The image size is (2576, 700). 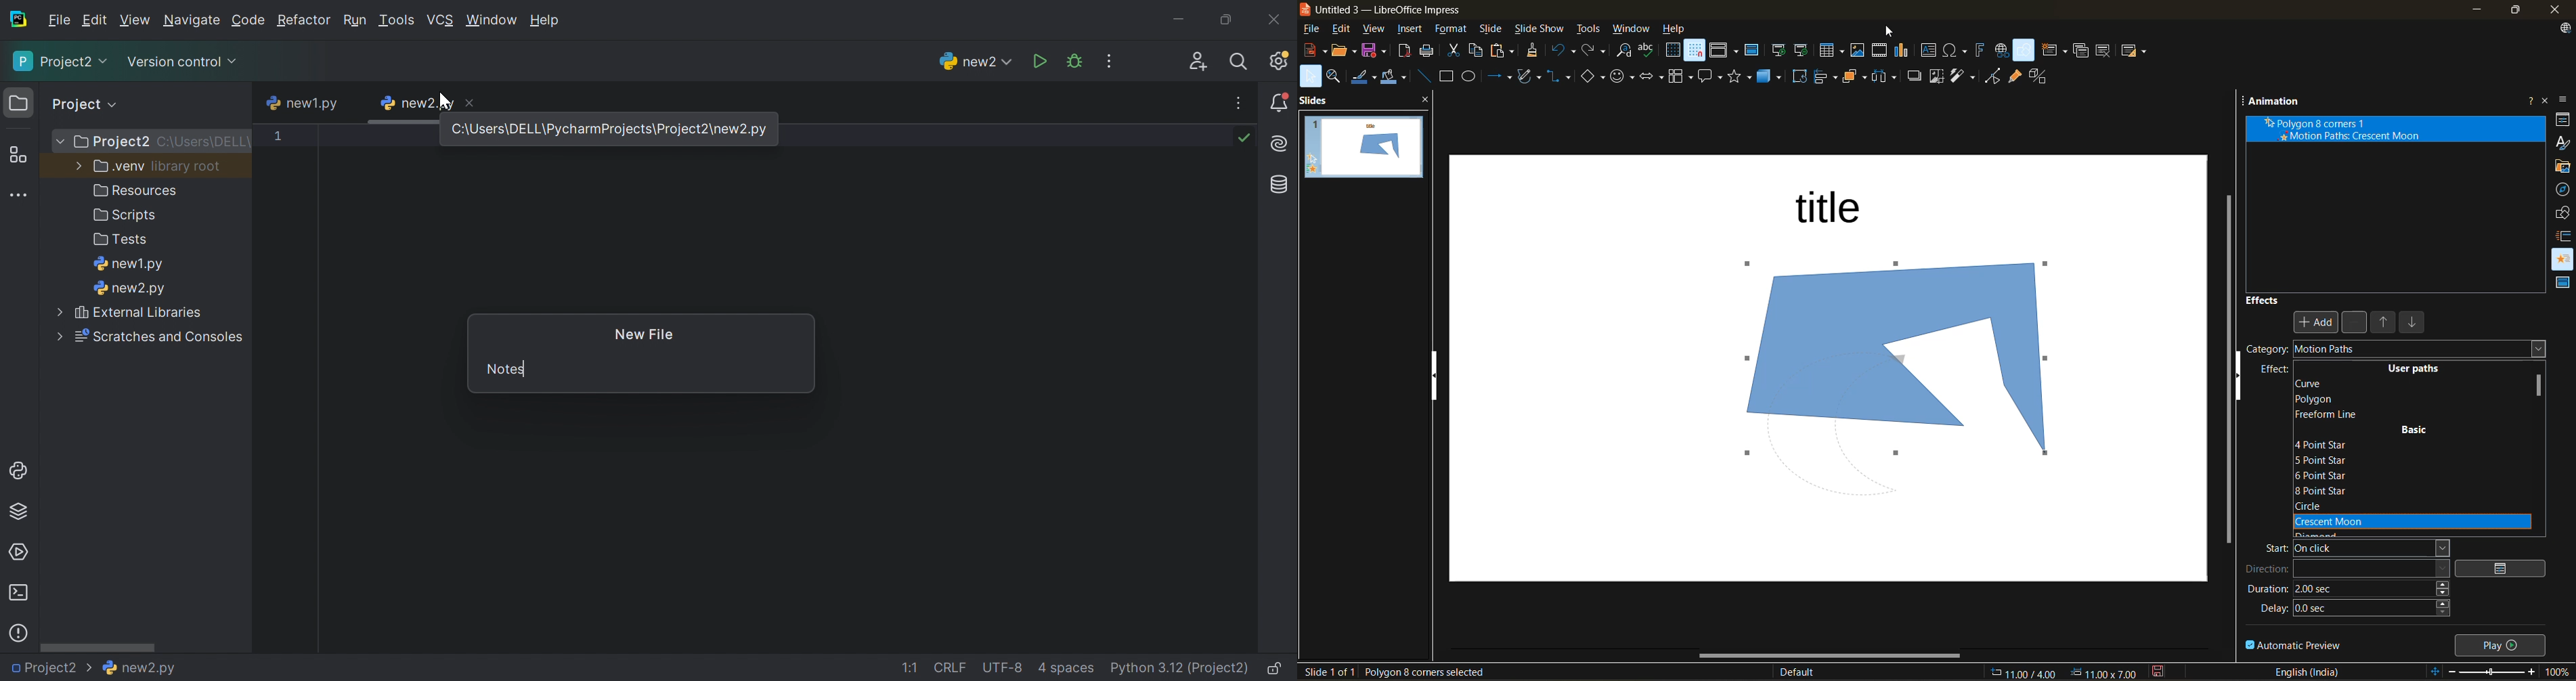 I want to click on Project2, so click(x=60, y=62).